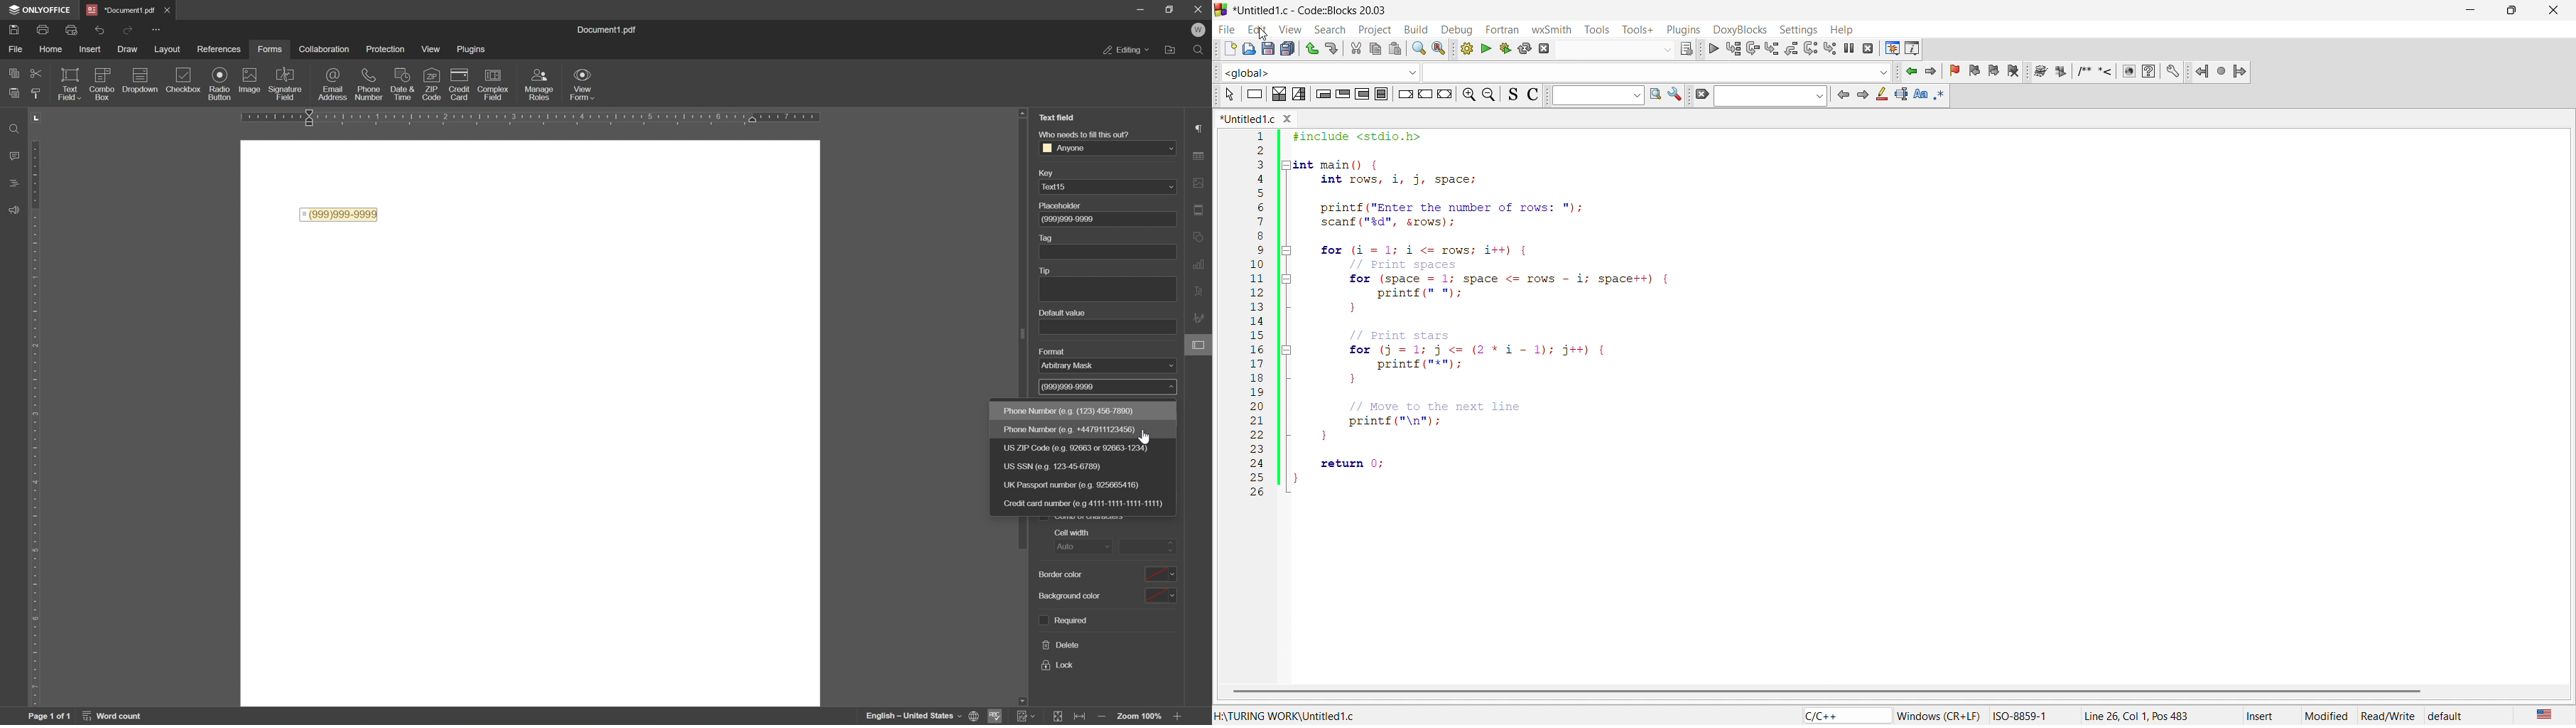 The height and width of the screenshot is (728, 2576). What do you see at coordinates (15, 94) in the screenshot?
I see `paste` at bounding box center [15, 94].